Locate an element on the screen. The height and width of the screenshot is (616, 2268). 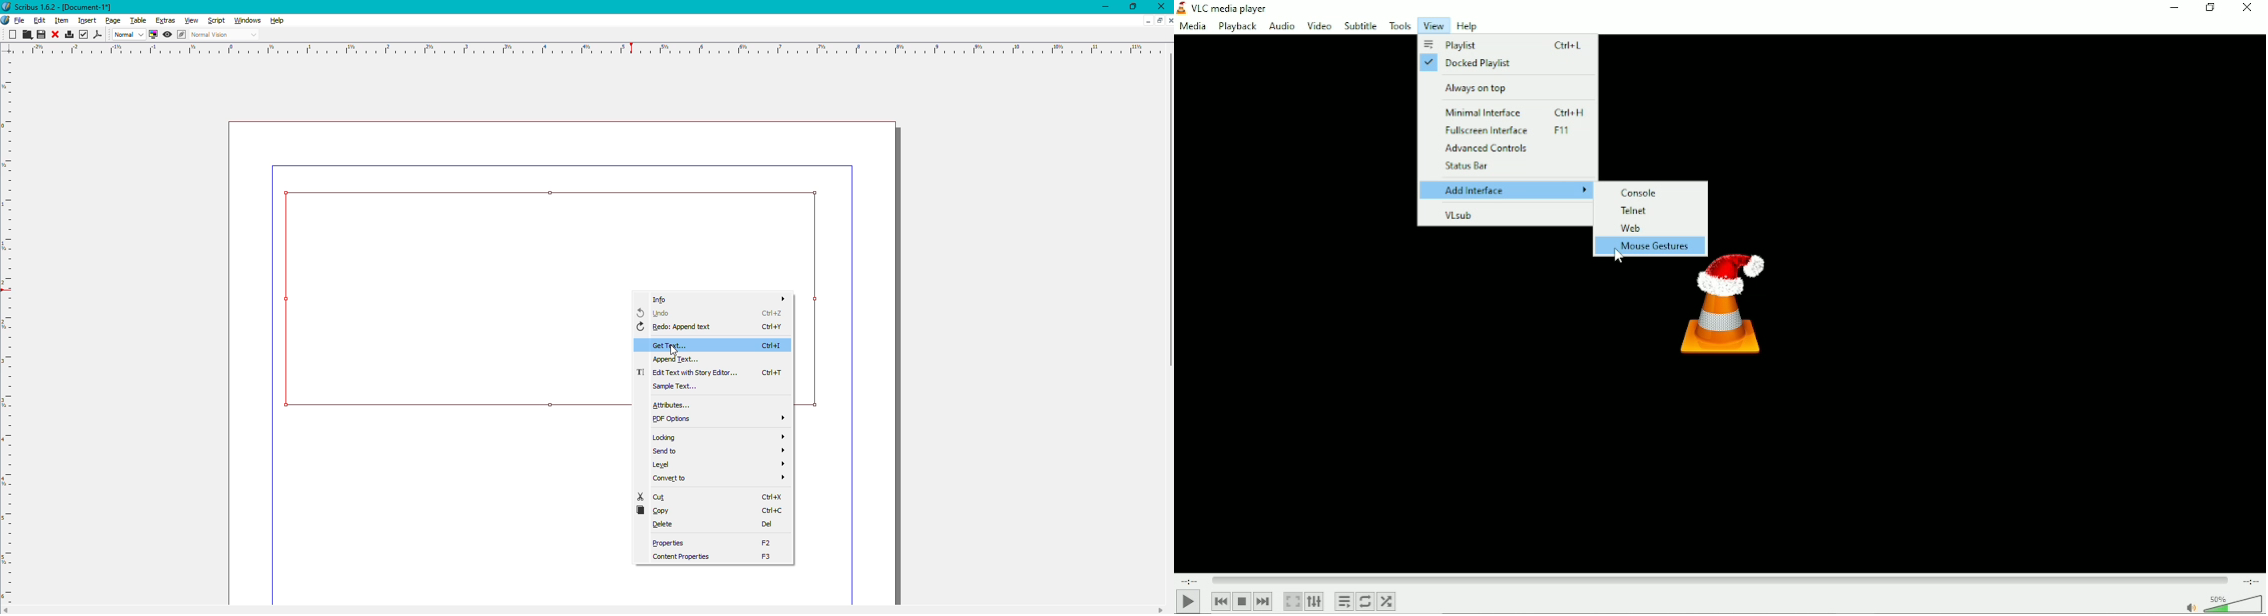
Display is located at coordinates (152, 35).